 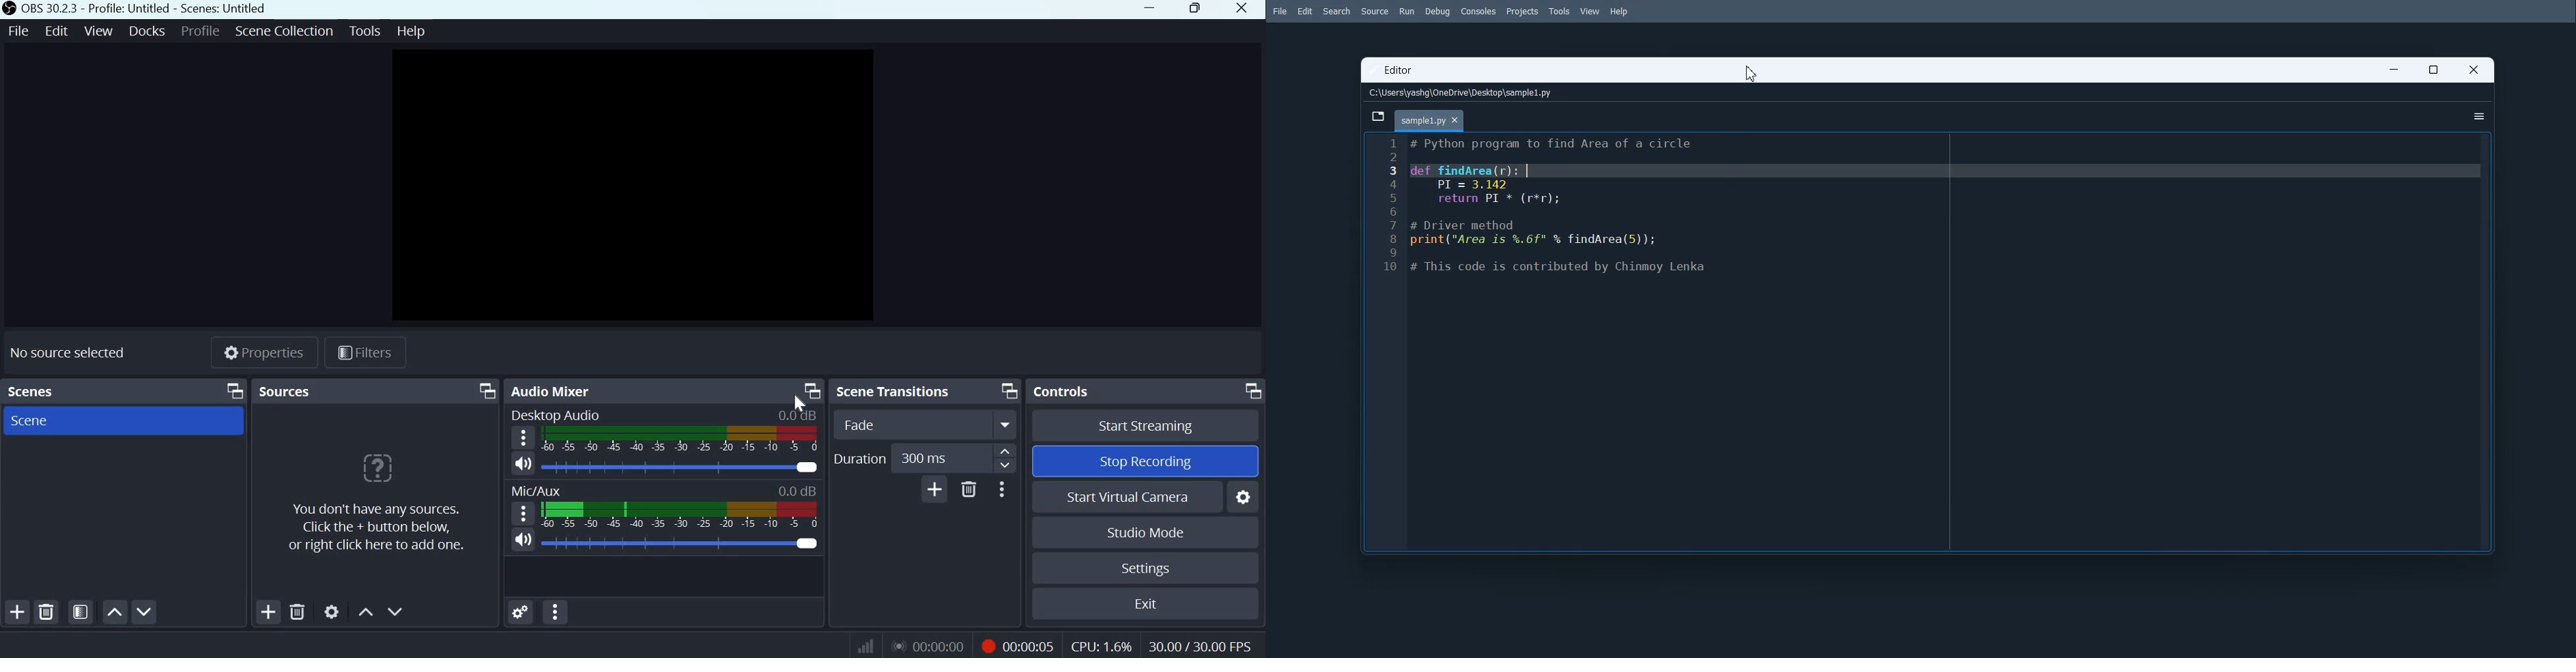 I want to click on 30.00/30.00 FPS, so click(x=1199, y=644).